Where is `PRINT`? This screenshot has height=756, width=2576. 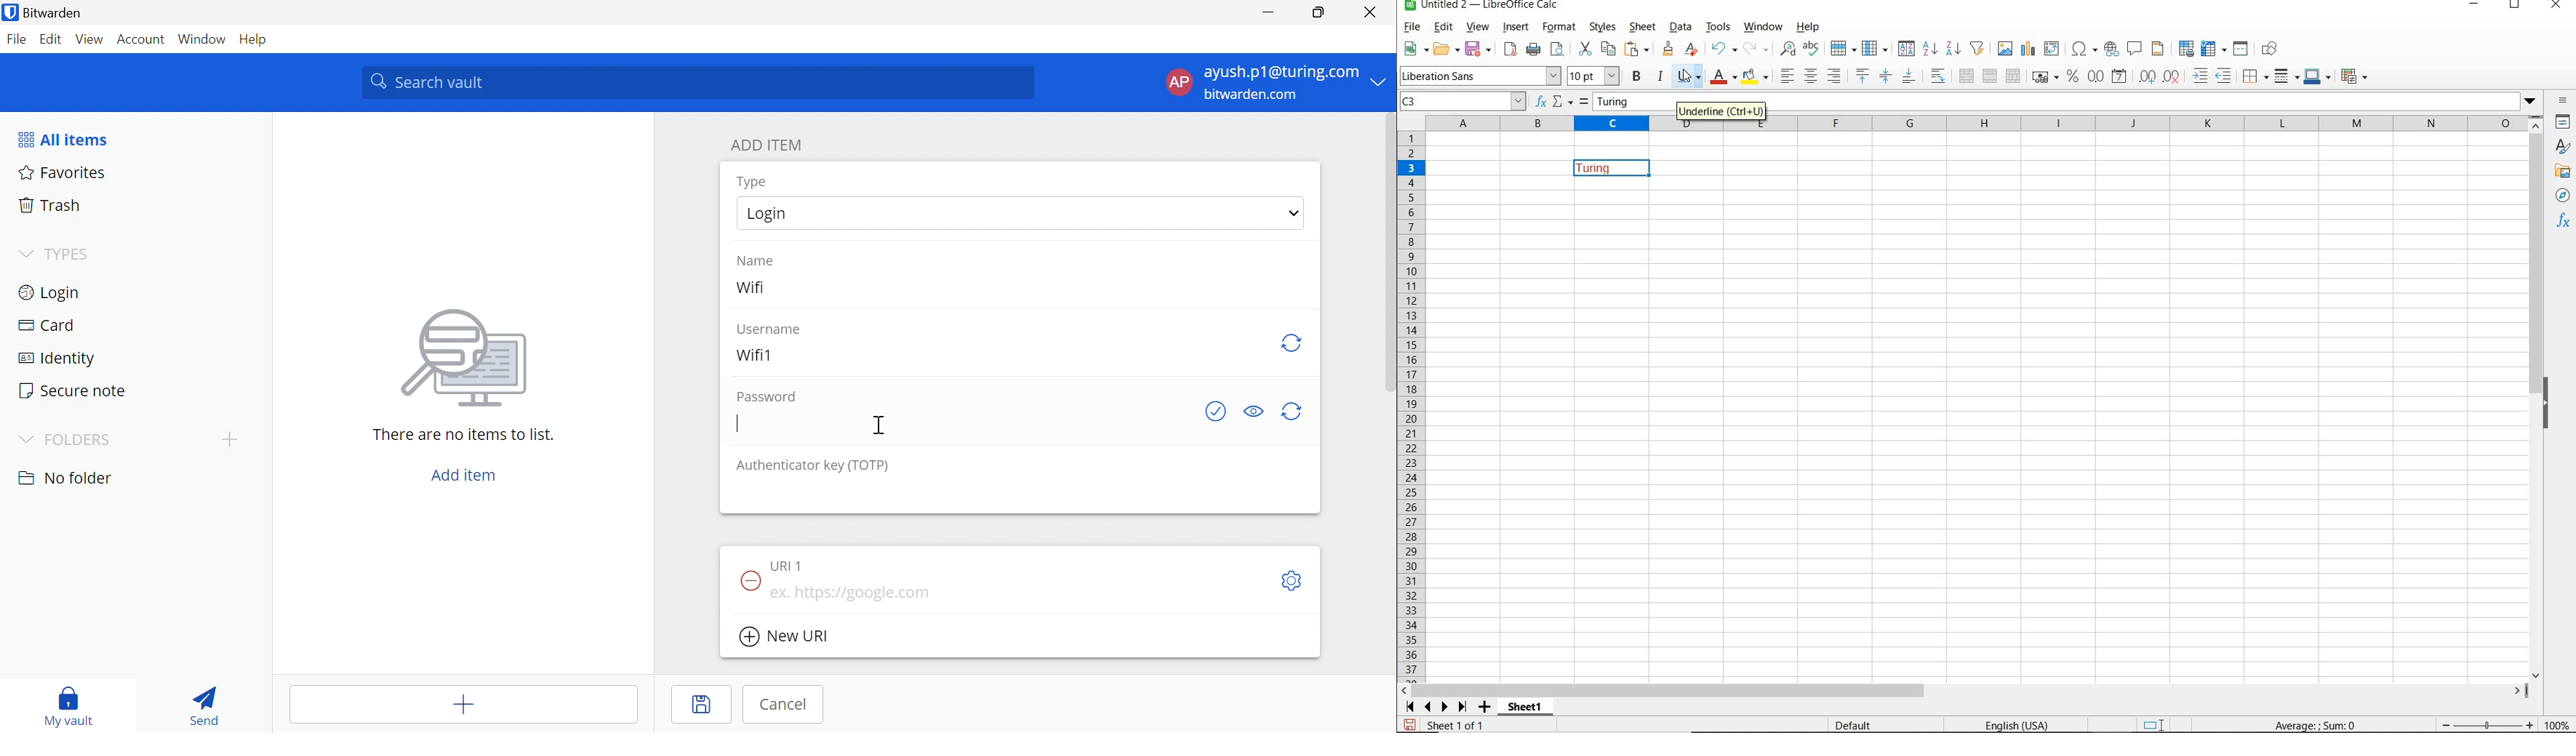 PRINT is located at coordinates (1535, 49).